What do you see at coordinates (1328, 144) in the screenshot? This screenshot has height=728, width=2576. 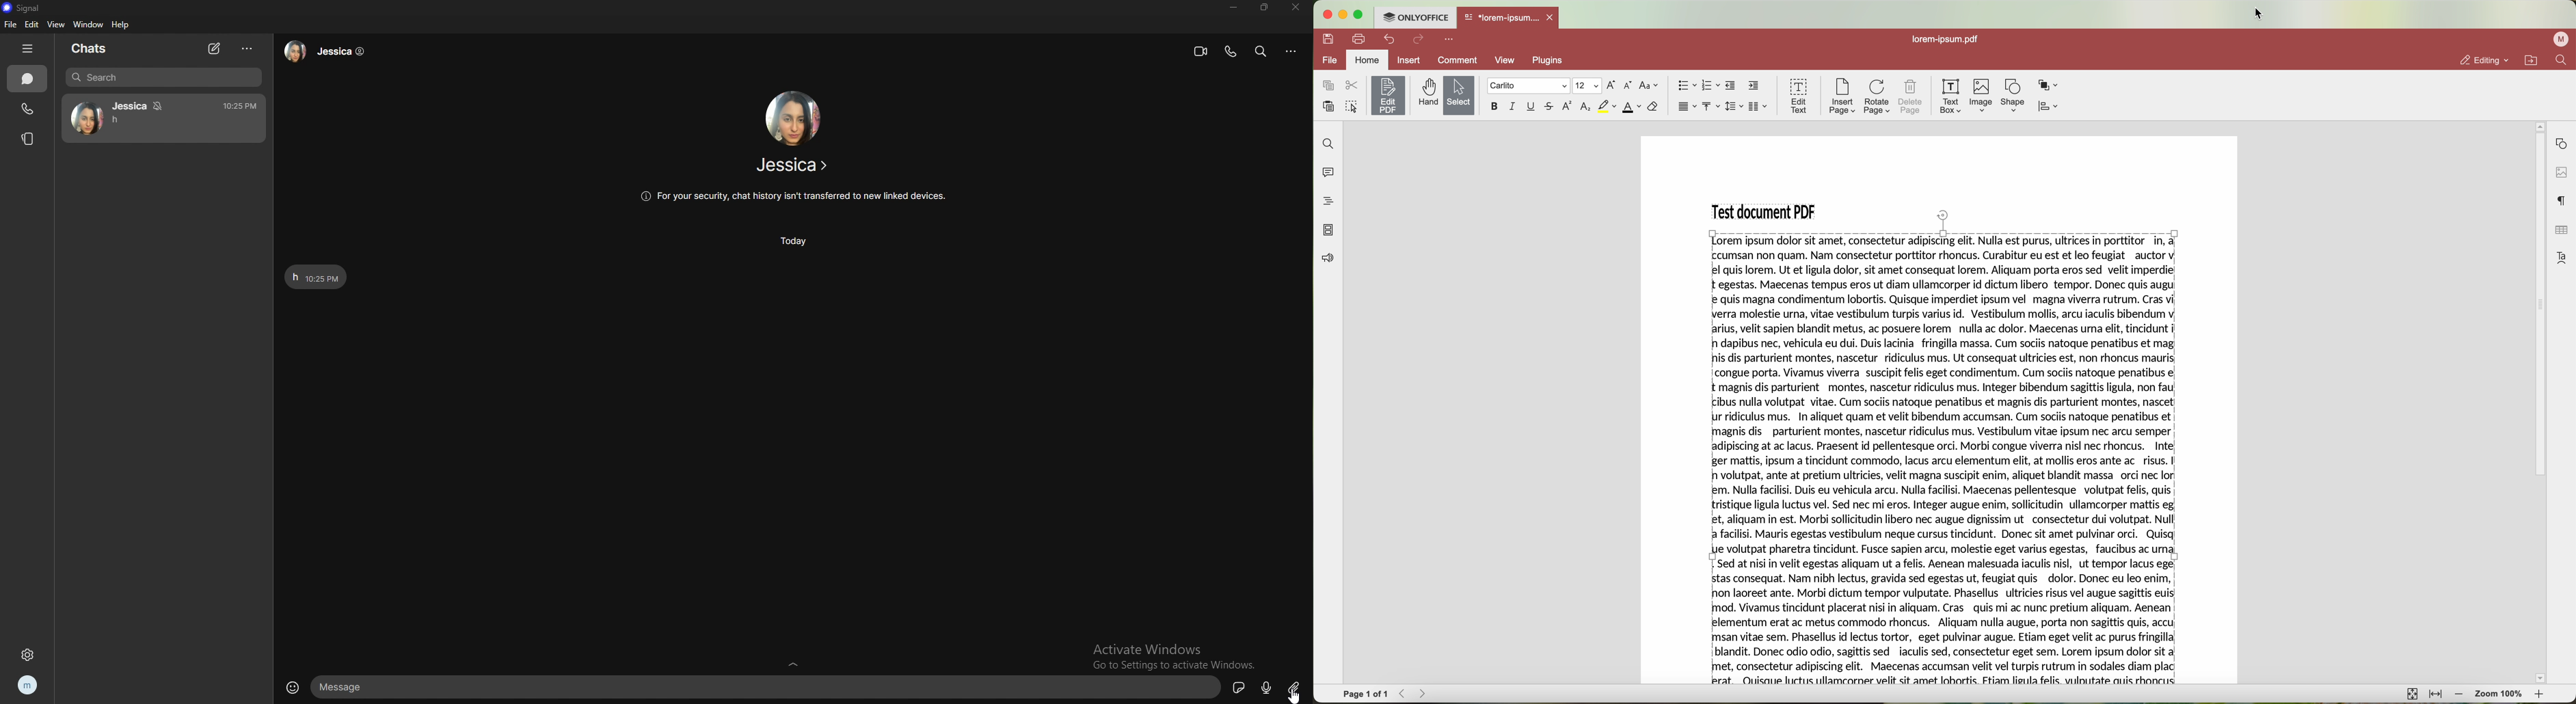 I see `find` at bounding box center [1328, 144].